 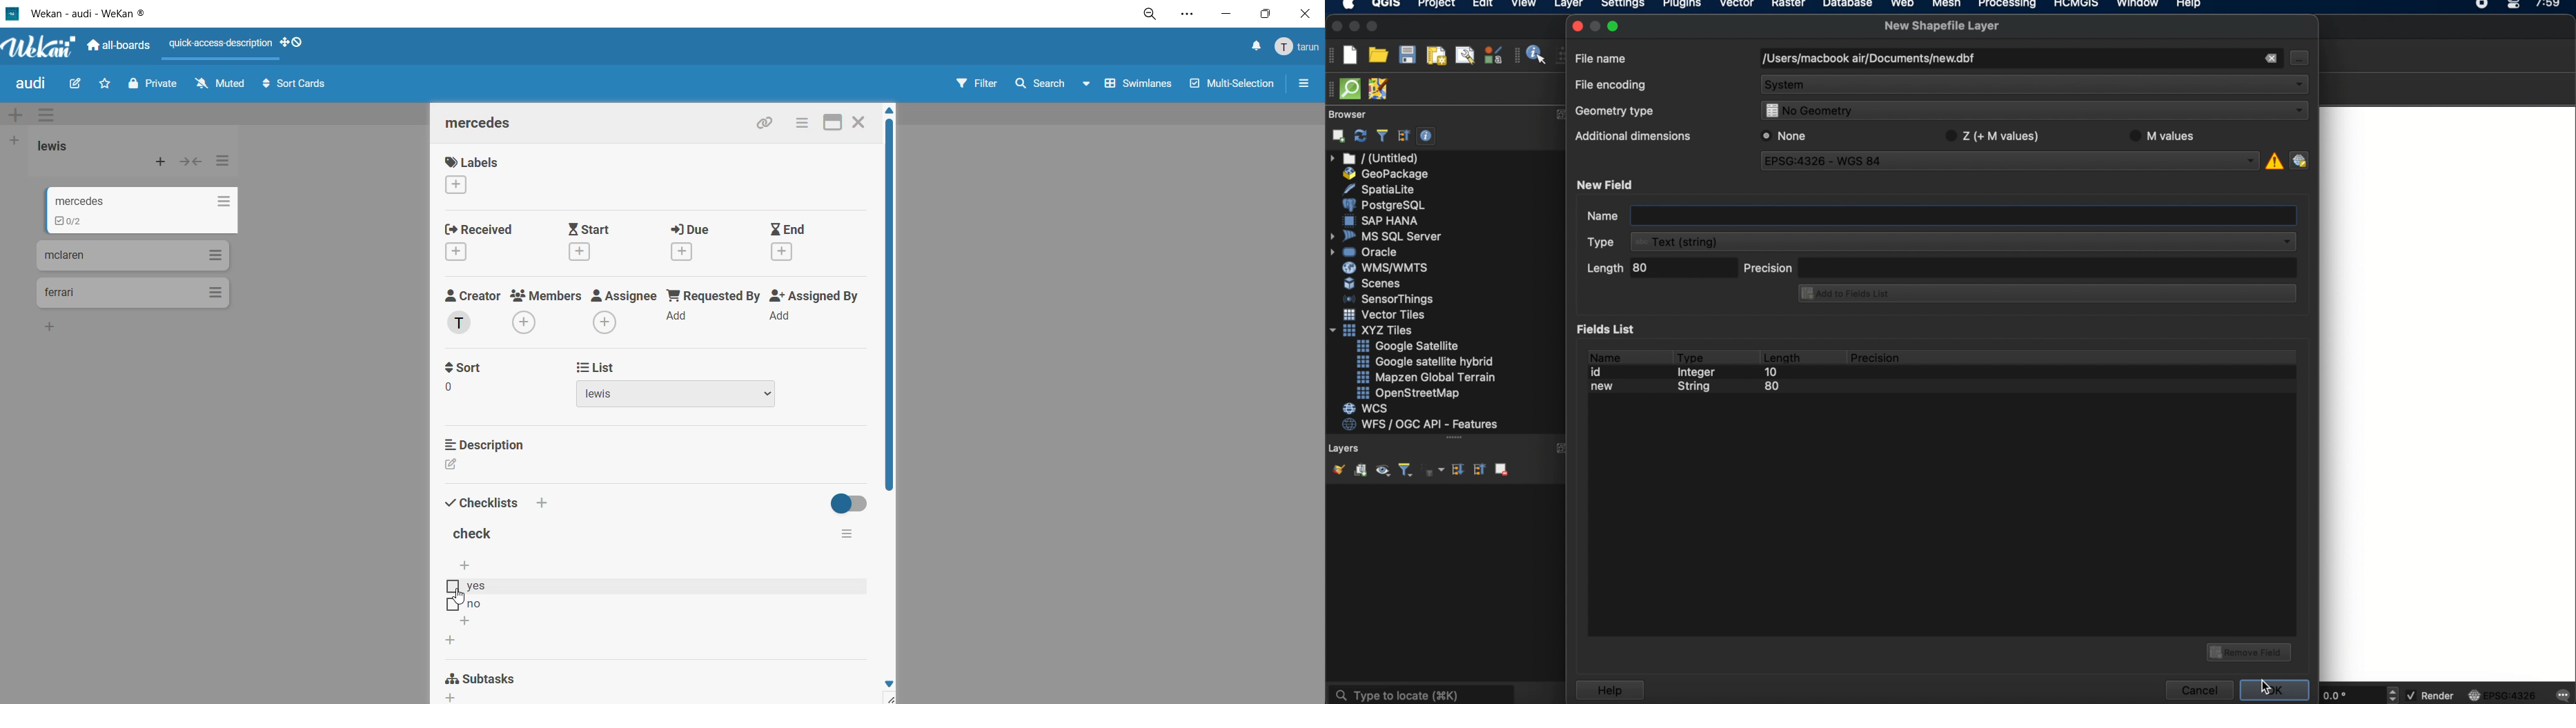 I want to click on geo package, so click(x=1384, y=174).